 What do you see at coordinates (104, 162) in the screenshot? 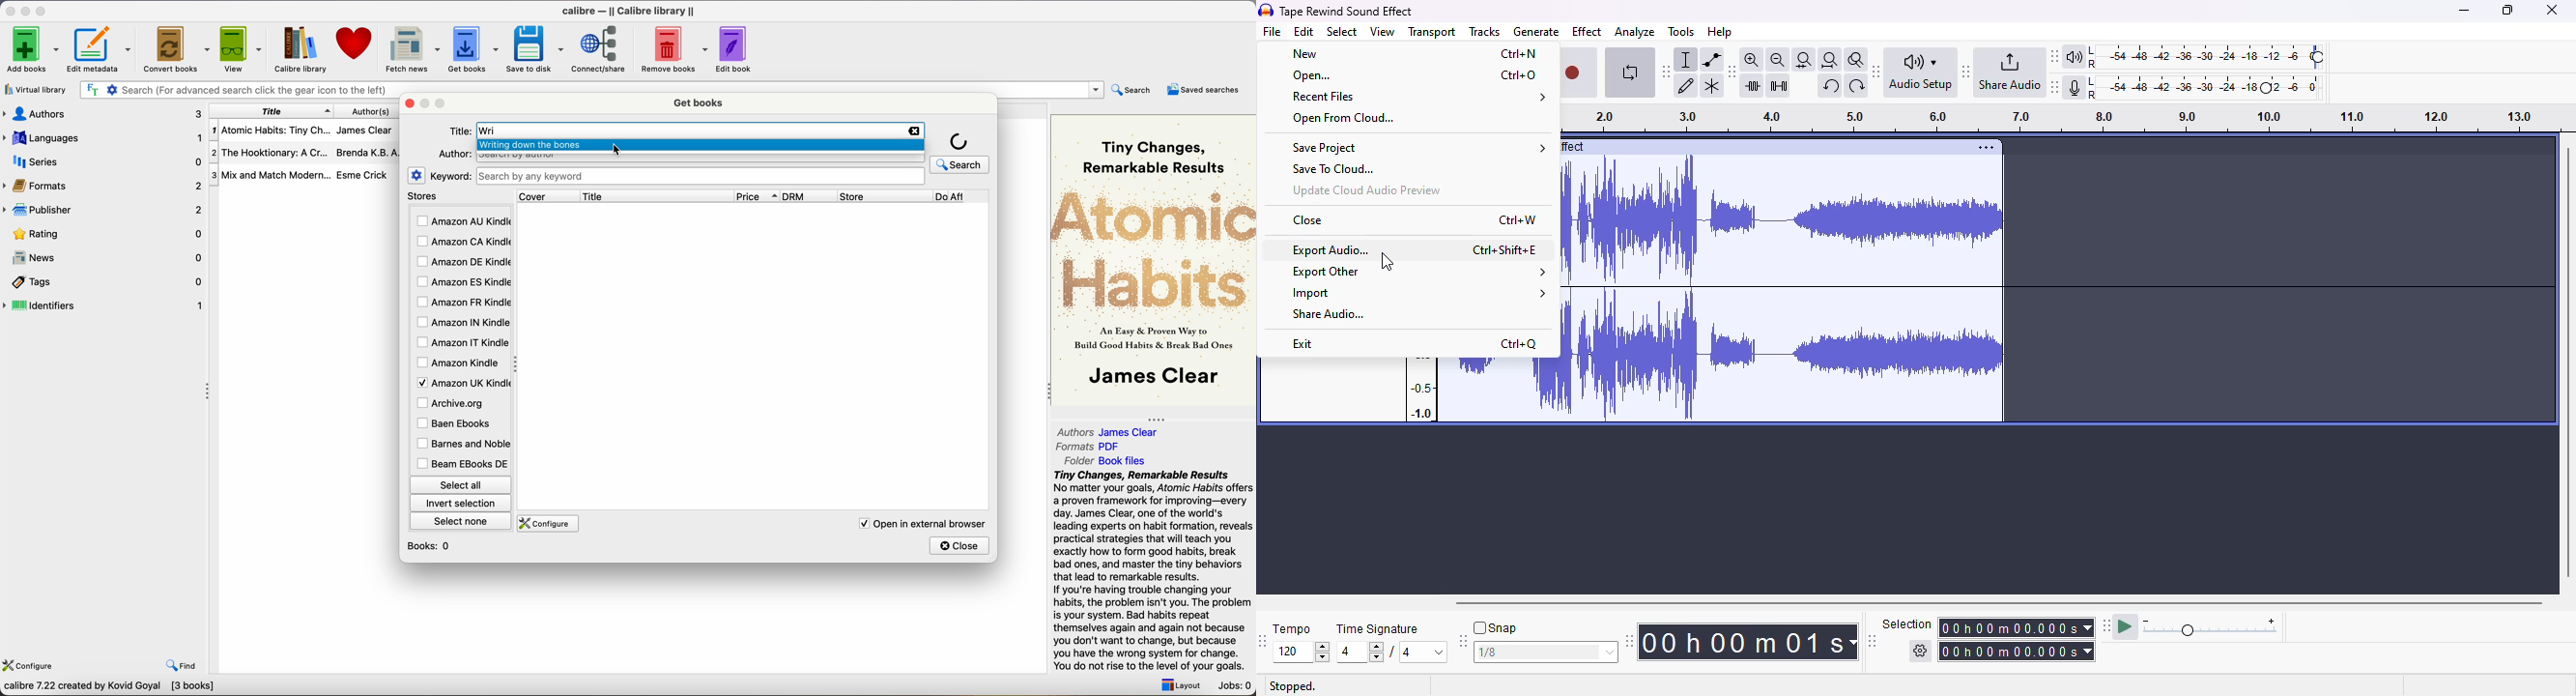
I see `series` at bounding box center [104, 162].